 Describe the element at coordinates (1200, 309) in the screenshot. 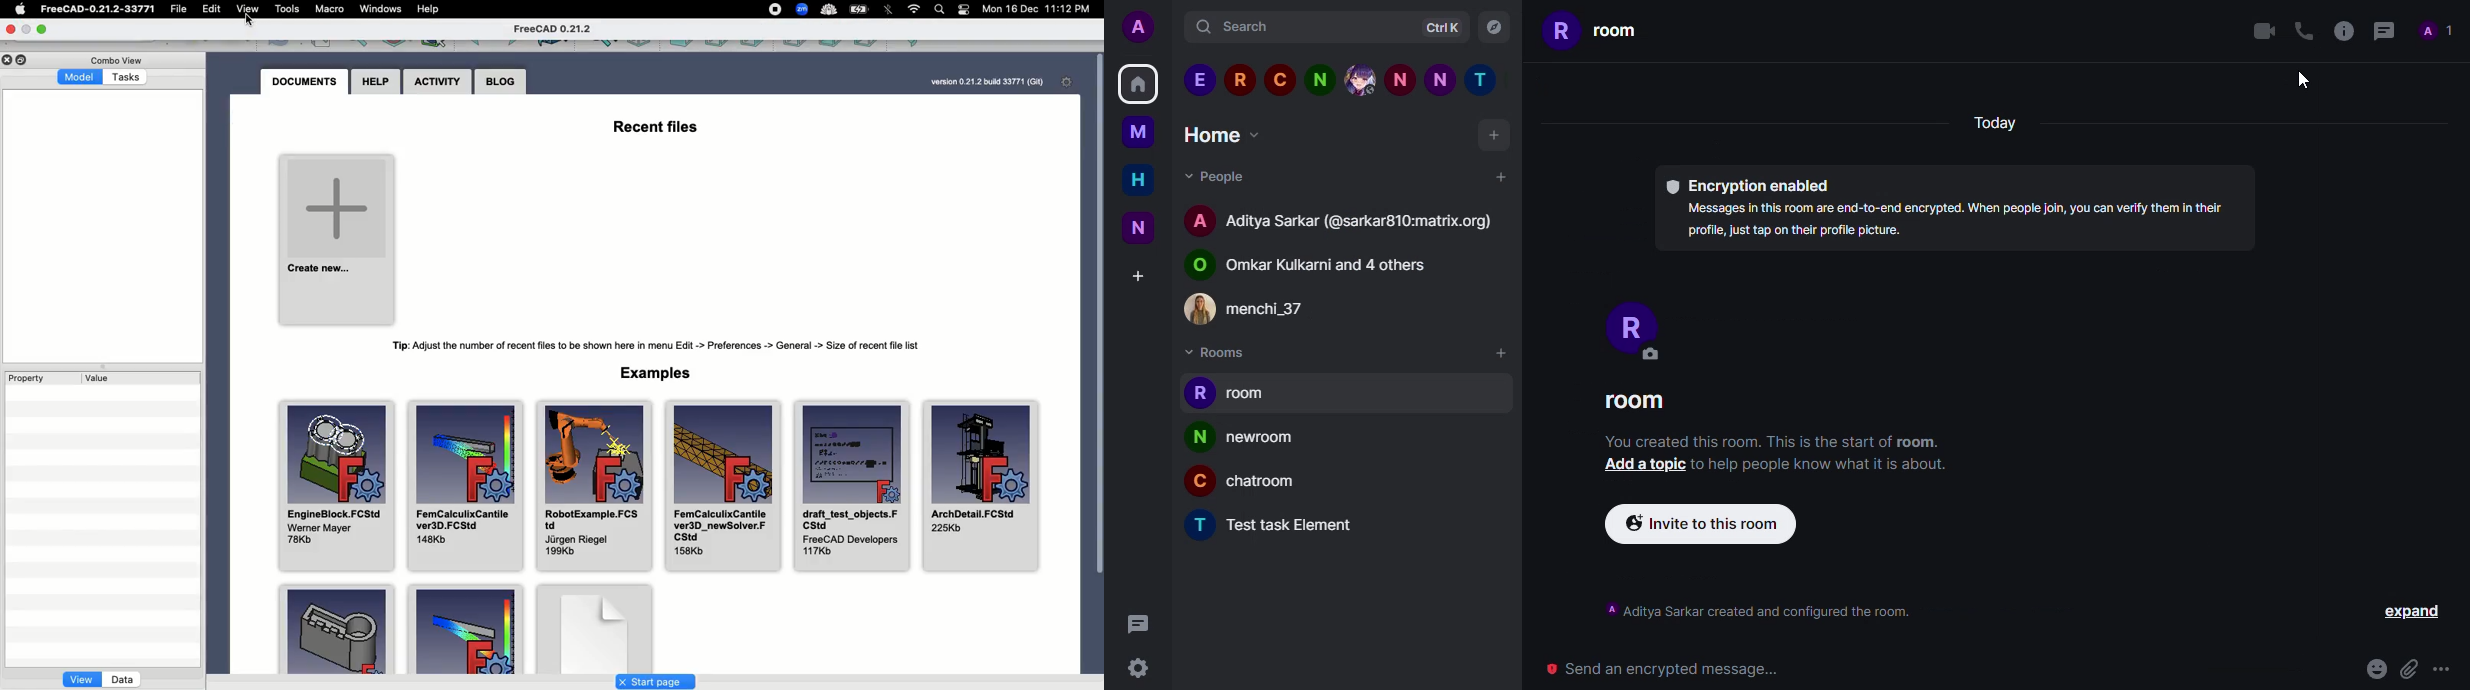

I see `profile image` at that location.